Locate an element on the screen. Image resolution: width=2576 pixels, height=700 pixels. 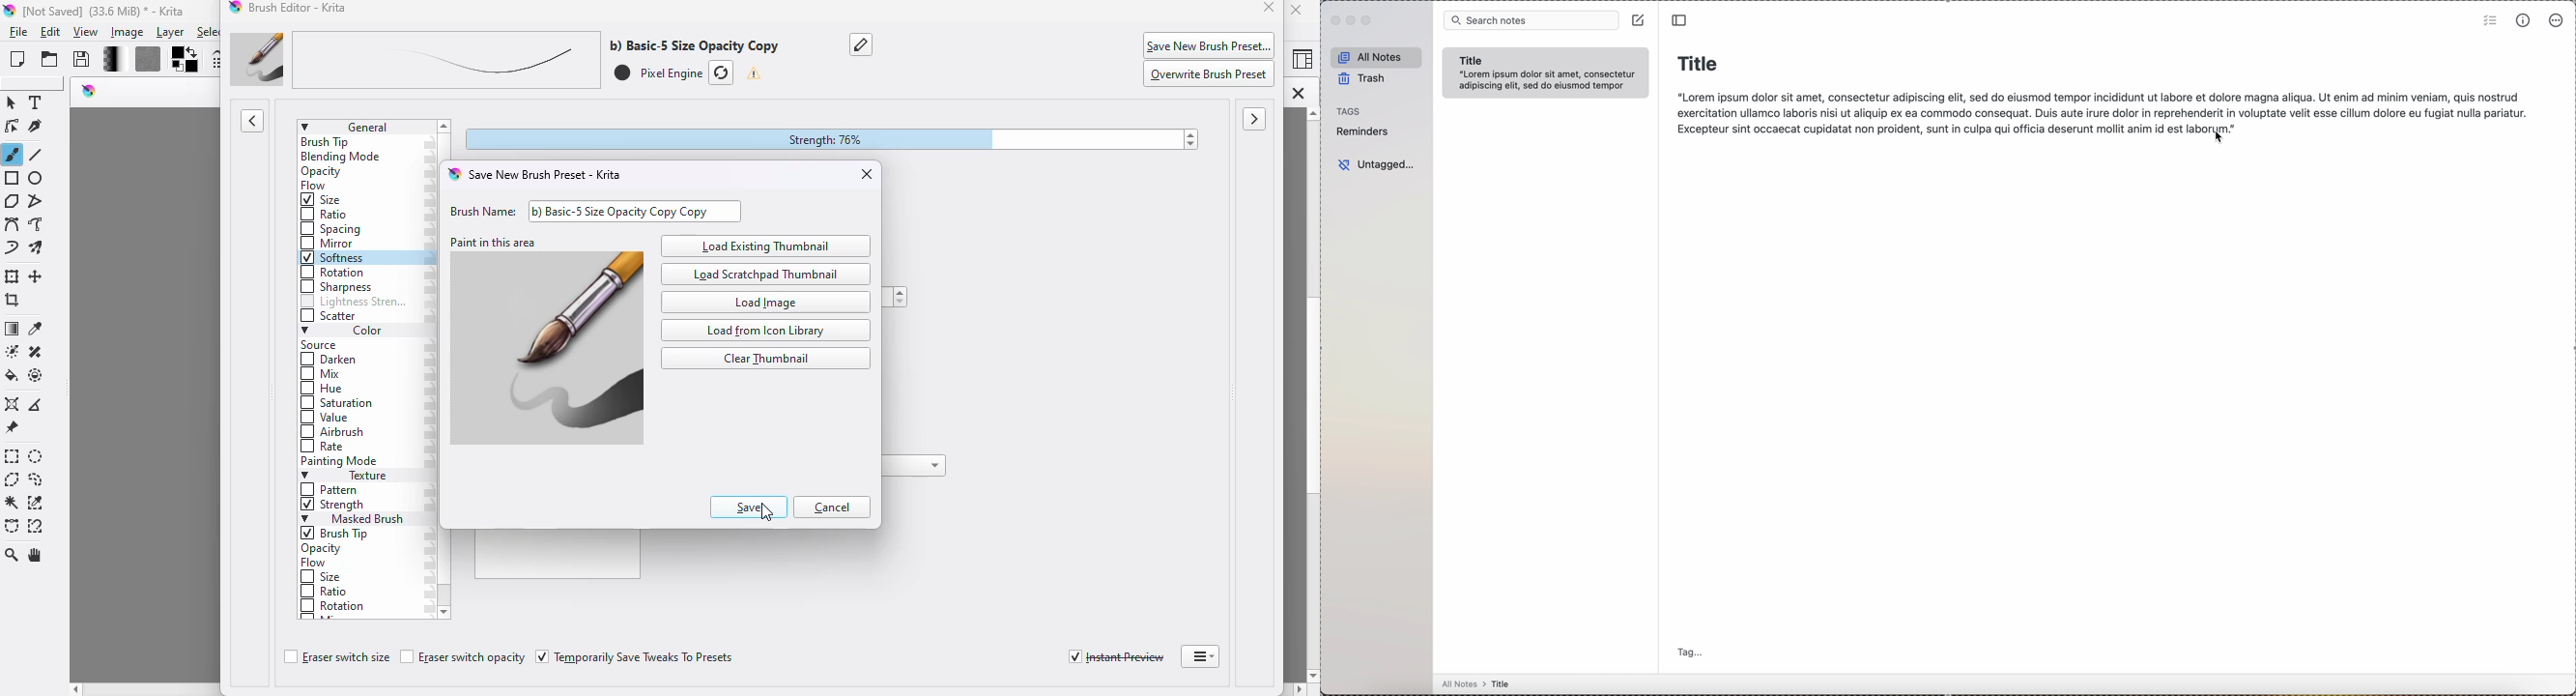
strength is located at coordinates (333, 507).